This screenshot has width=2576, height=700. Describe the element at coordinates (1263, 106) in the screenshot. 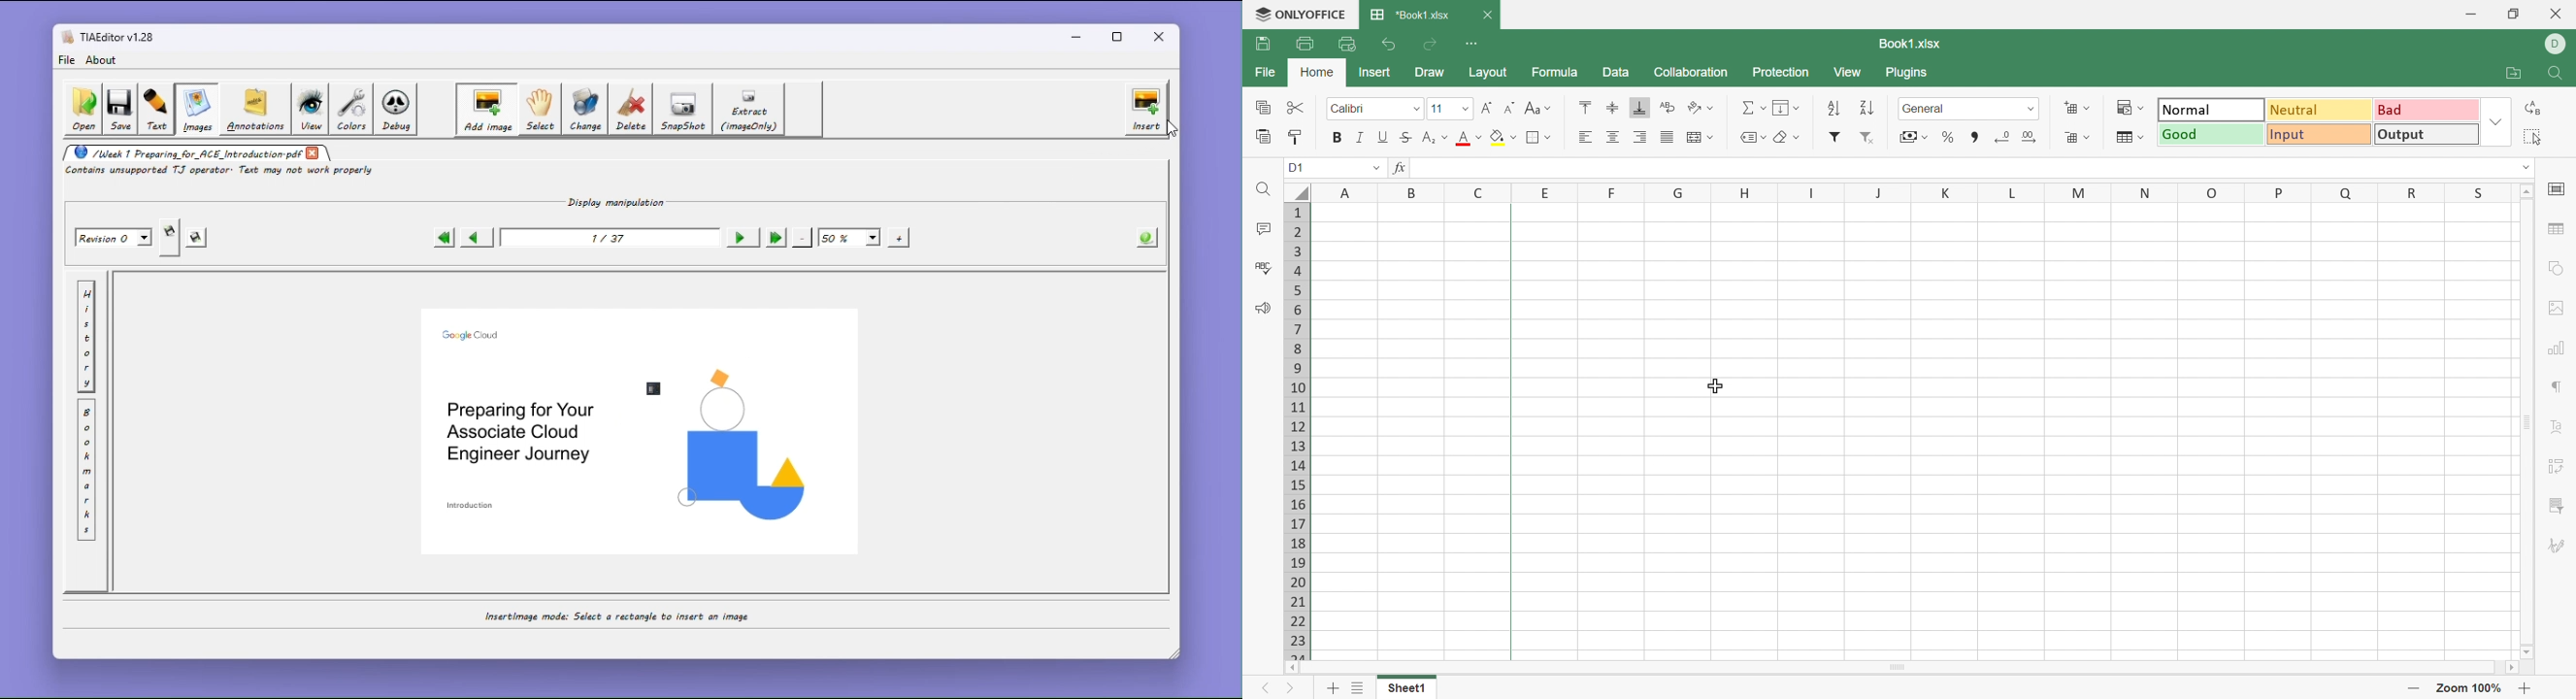

I see `Copy` at that location.